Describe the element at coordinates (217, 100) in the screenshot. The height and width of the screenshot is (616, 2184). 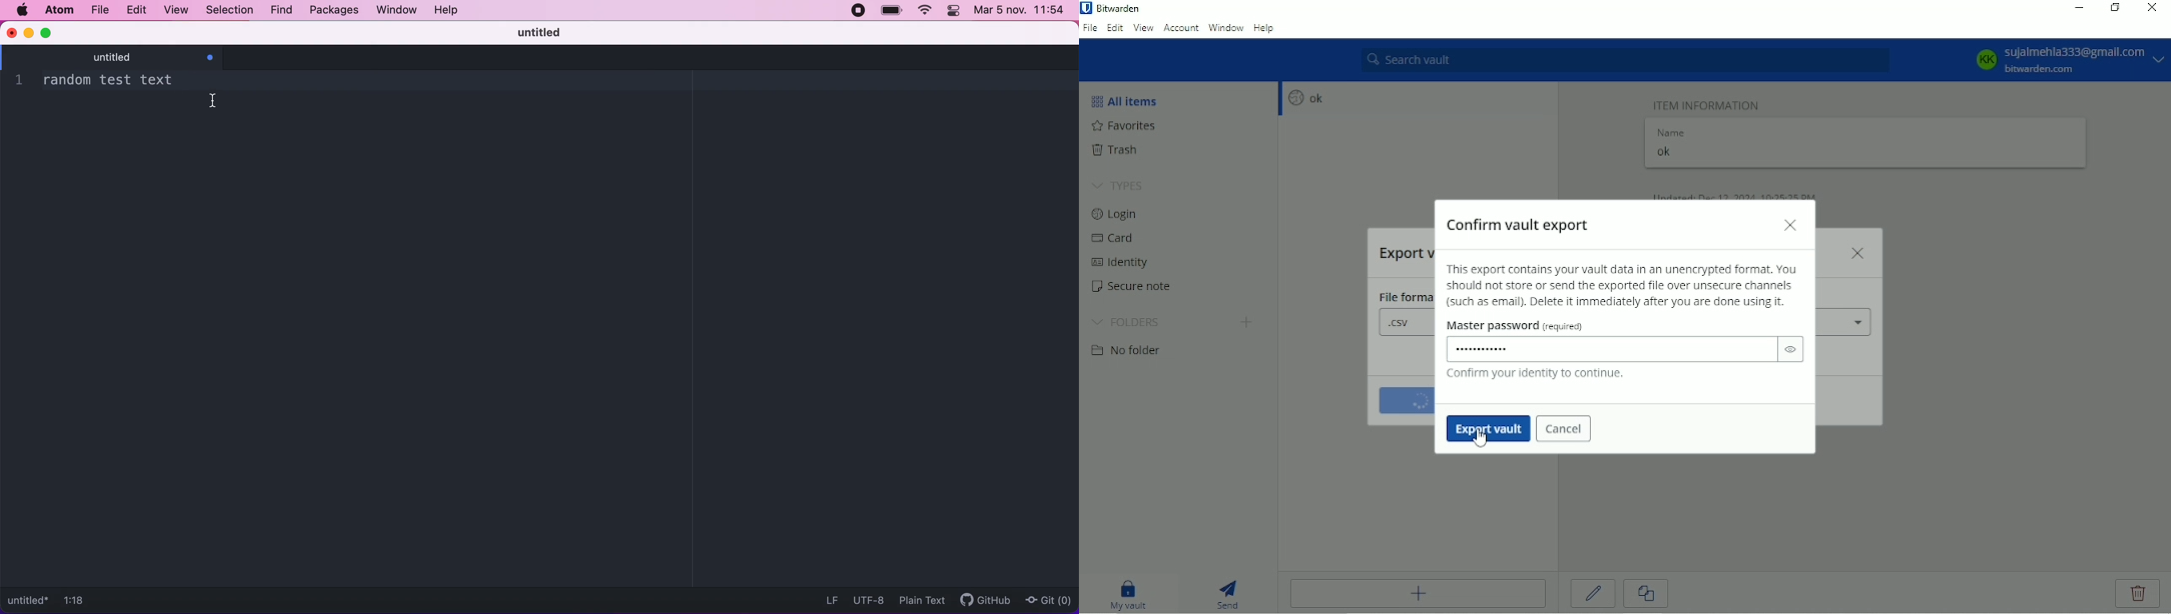
I see `cursor` at that location.